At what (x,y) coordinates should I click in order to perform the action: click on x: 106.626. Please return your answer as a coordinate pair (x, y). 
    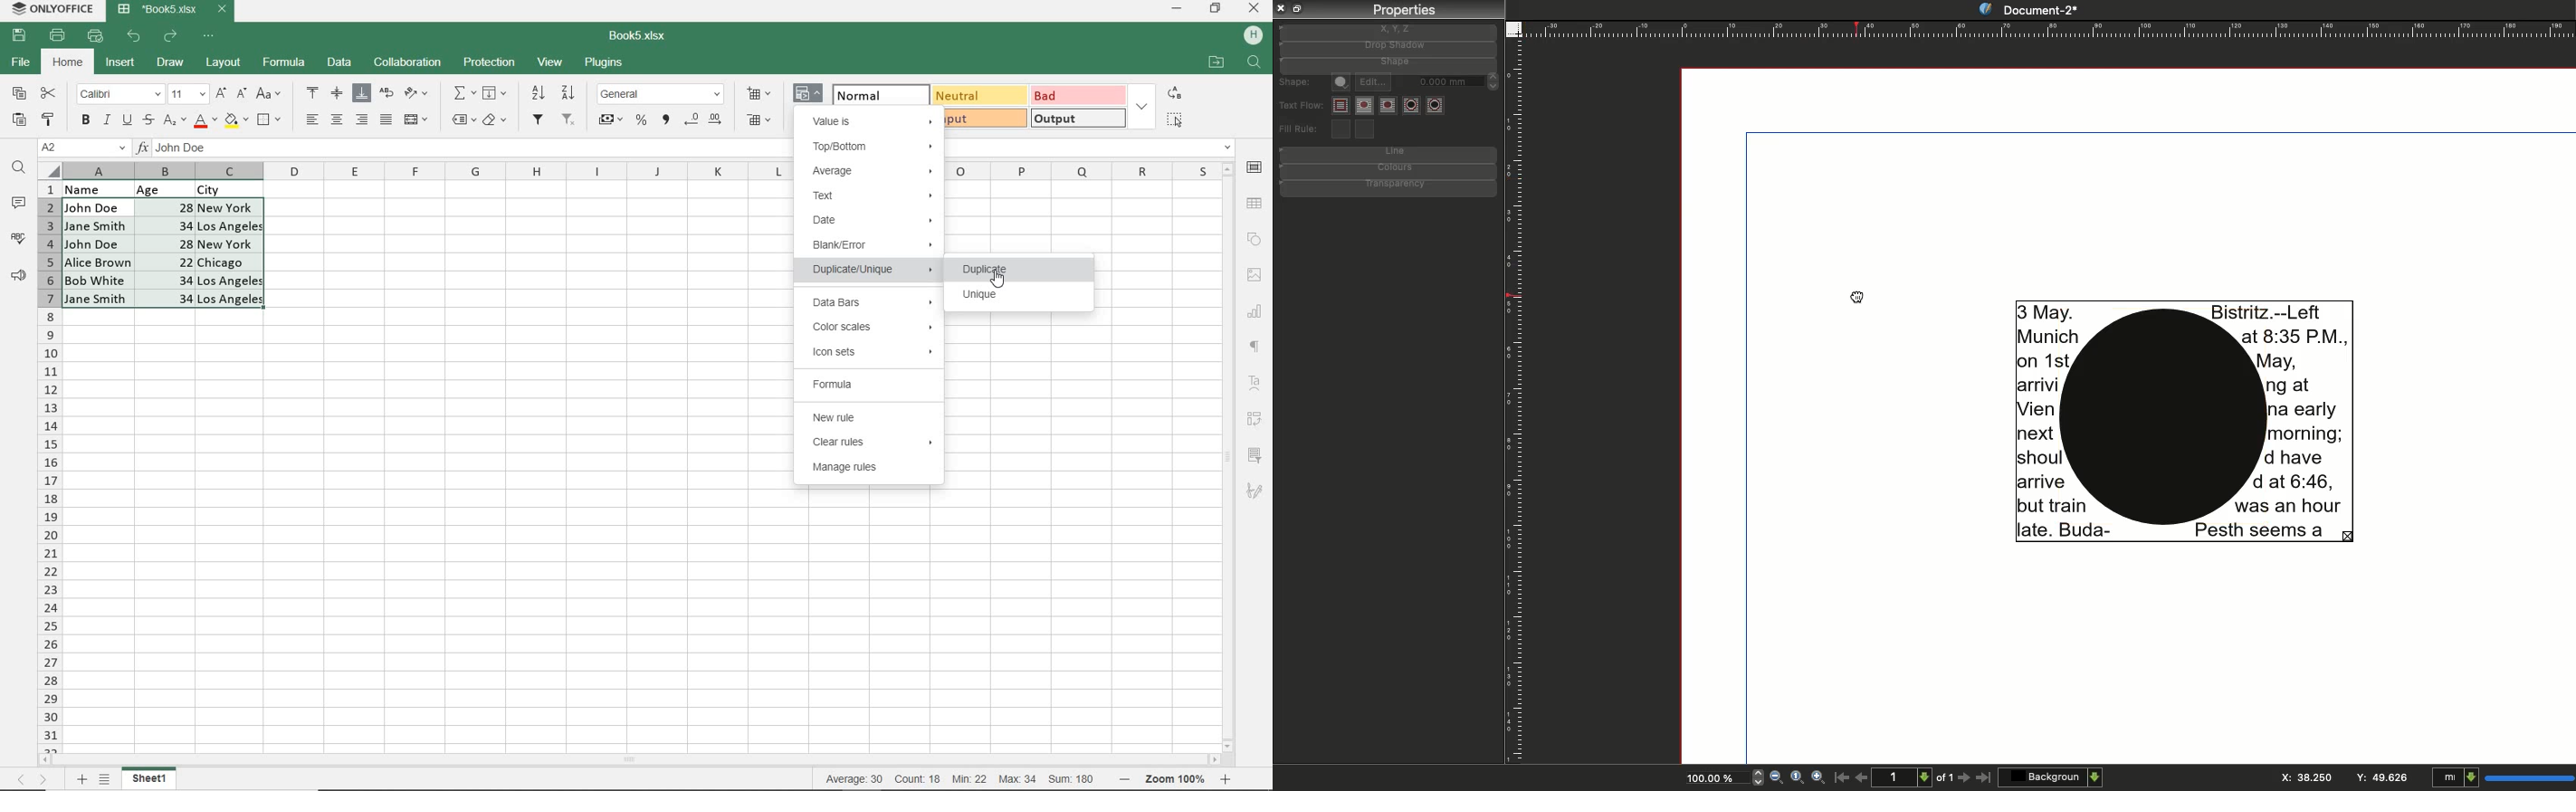
    Looking at the image, I should click on (2303, 777).